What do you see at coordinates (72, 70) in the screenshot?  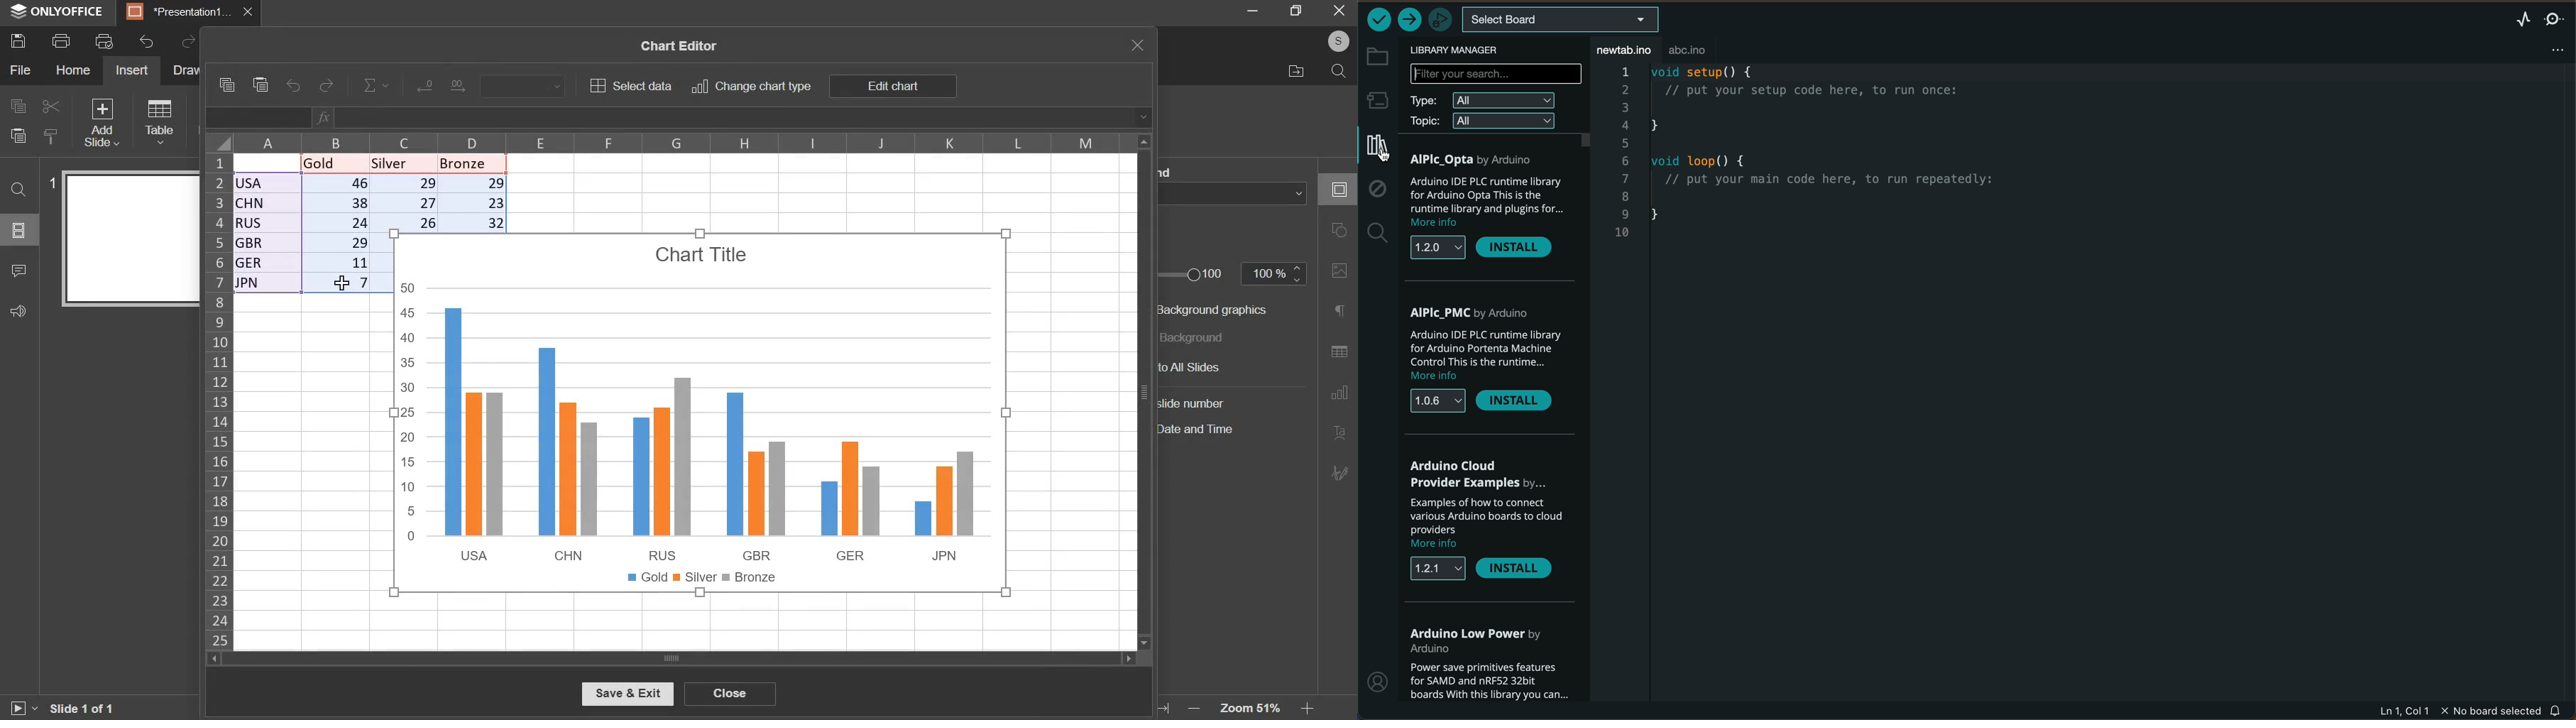 I see `home` at bounding box center [72, 70].